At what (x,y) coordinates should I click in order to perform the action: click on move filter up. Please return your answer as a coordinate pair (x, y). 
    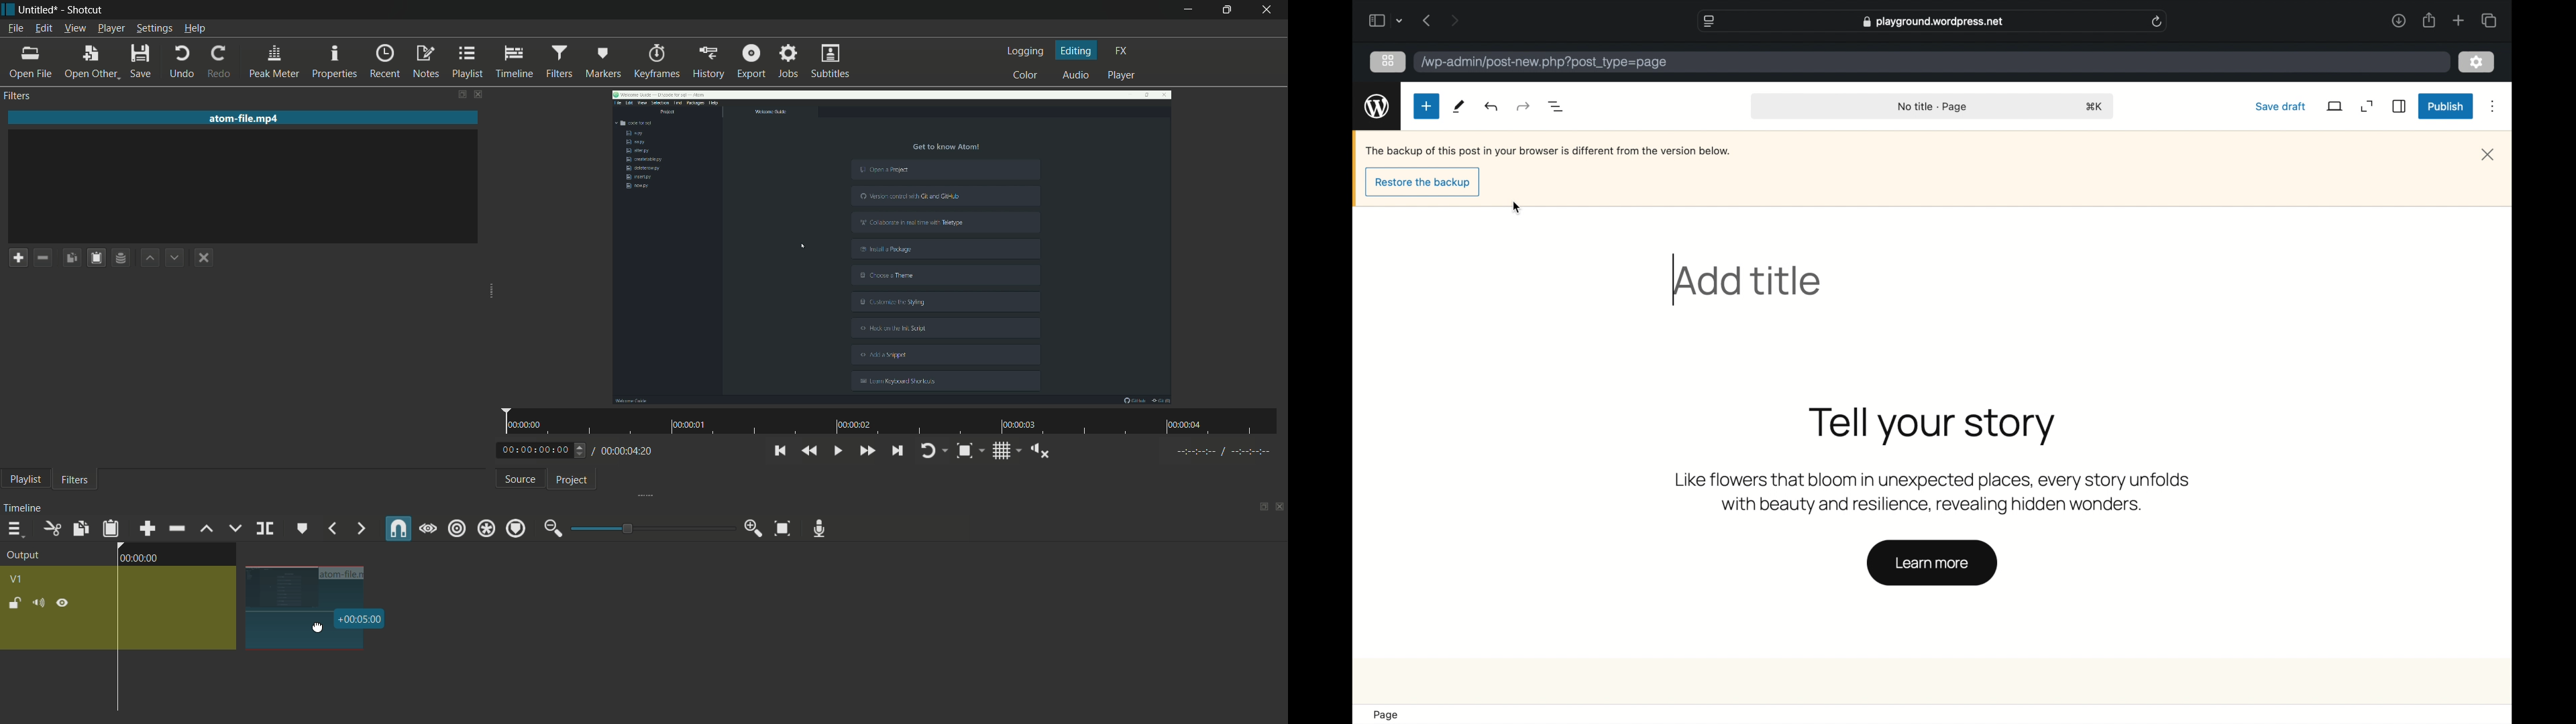
    Looking at the image, I should click on (206, 530).